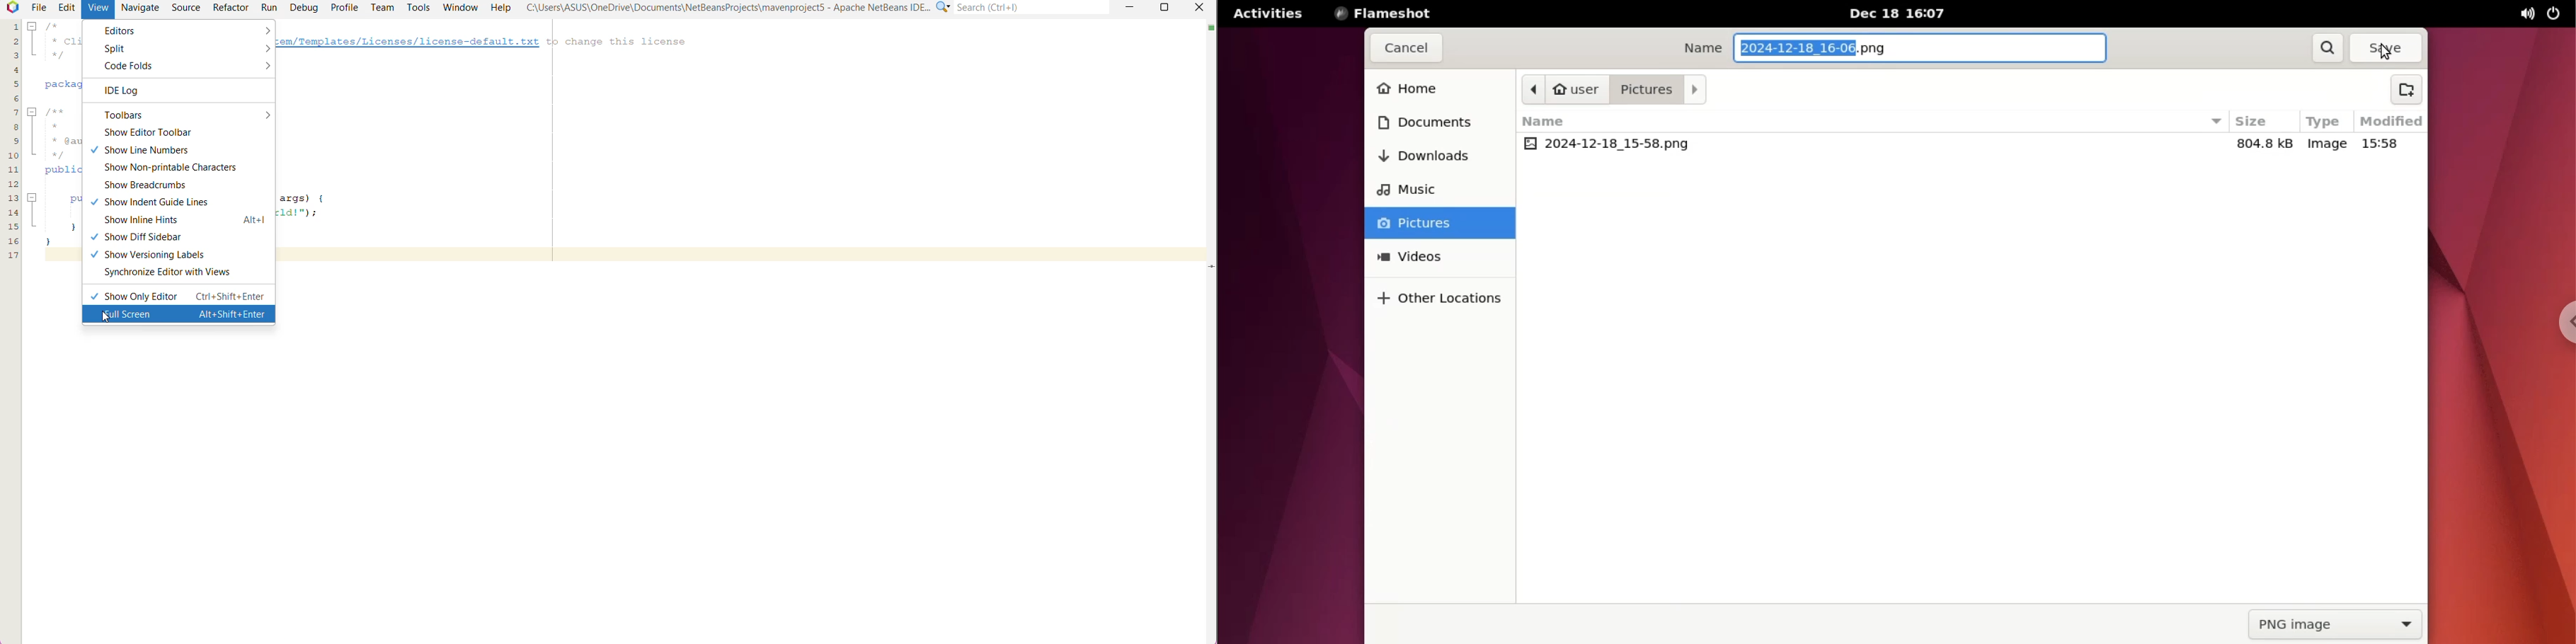  Describe the element at coordinates (2324, 122) in the screenshot. I see `type label` at that location.